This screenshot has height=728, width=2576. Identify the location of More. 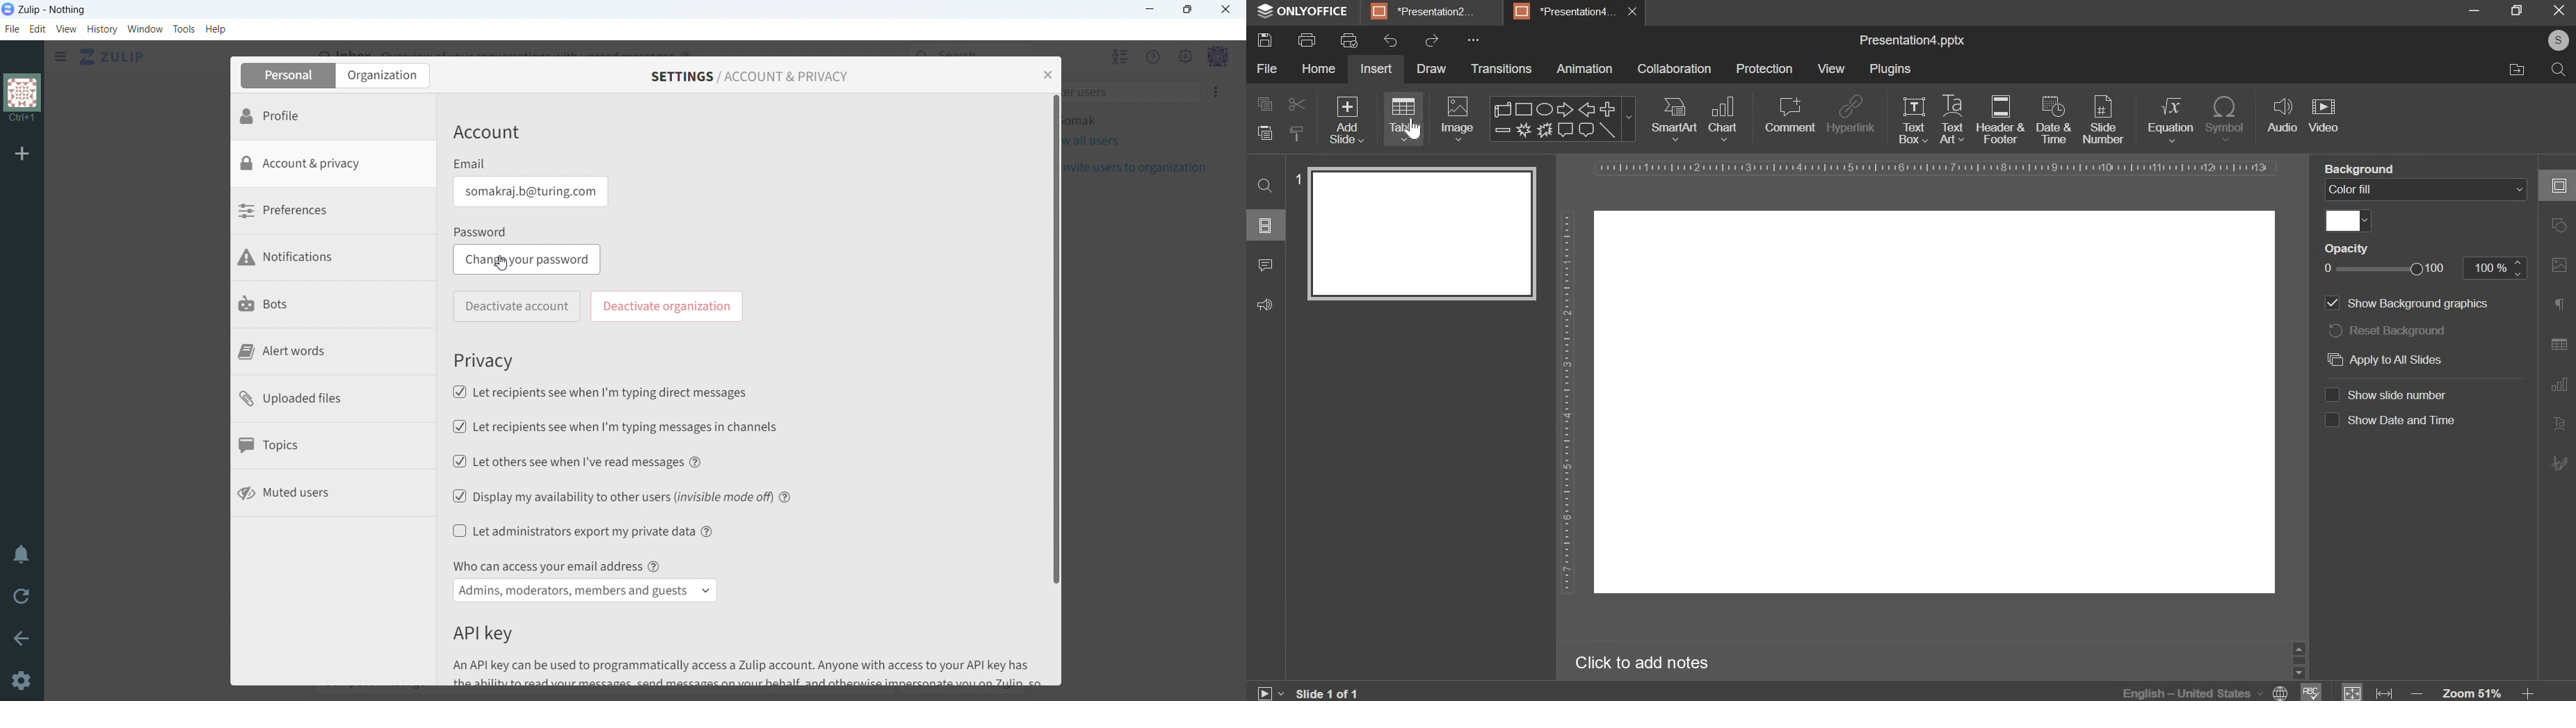
(1217, 92).